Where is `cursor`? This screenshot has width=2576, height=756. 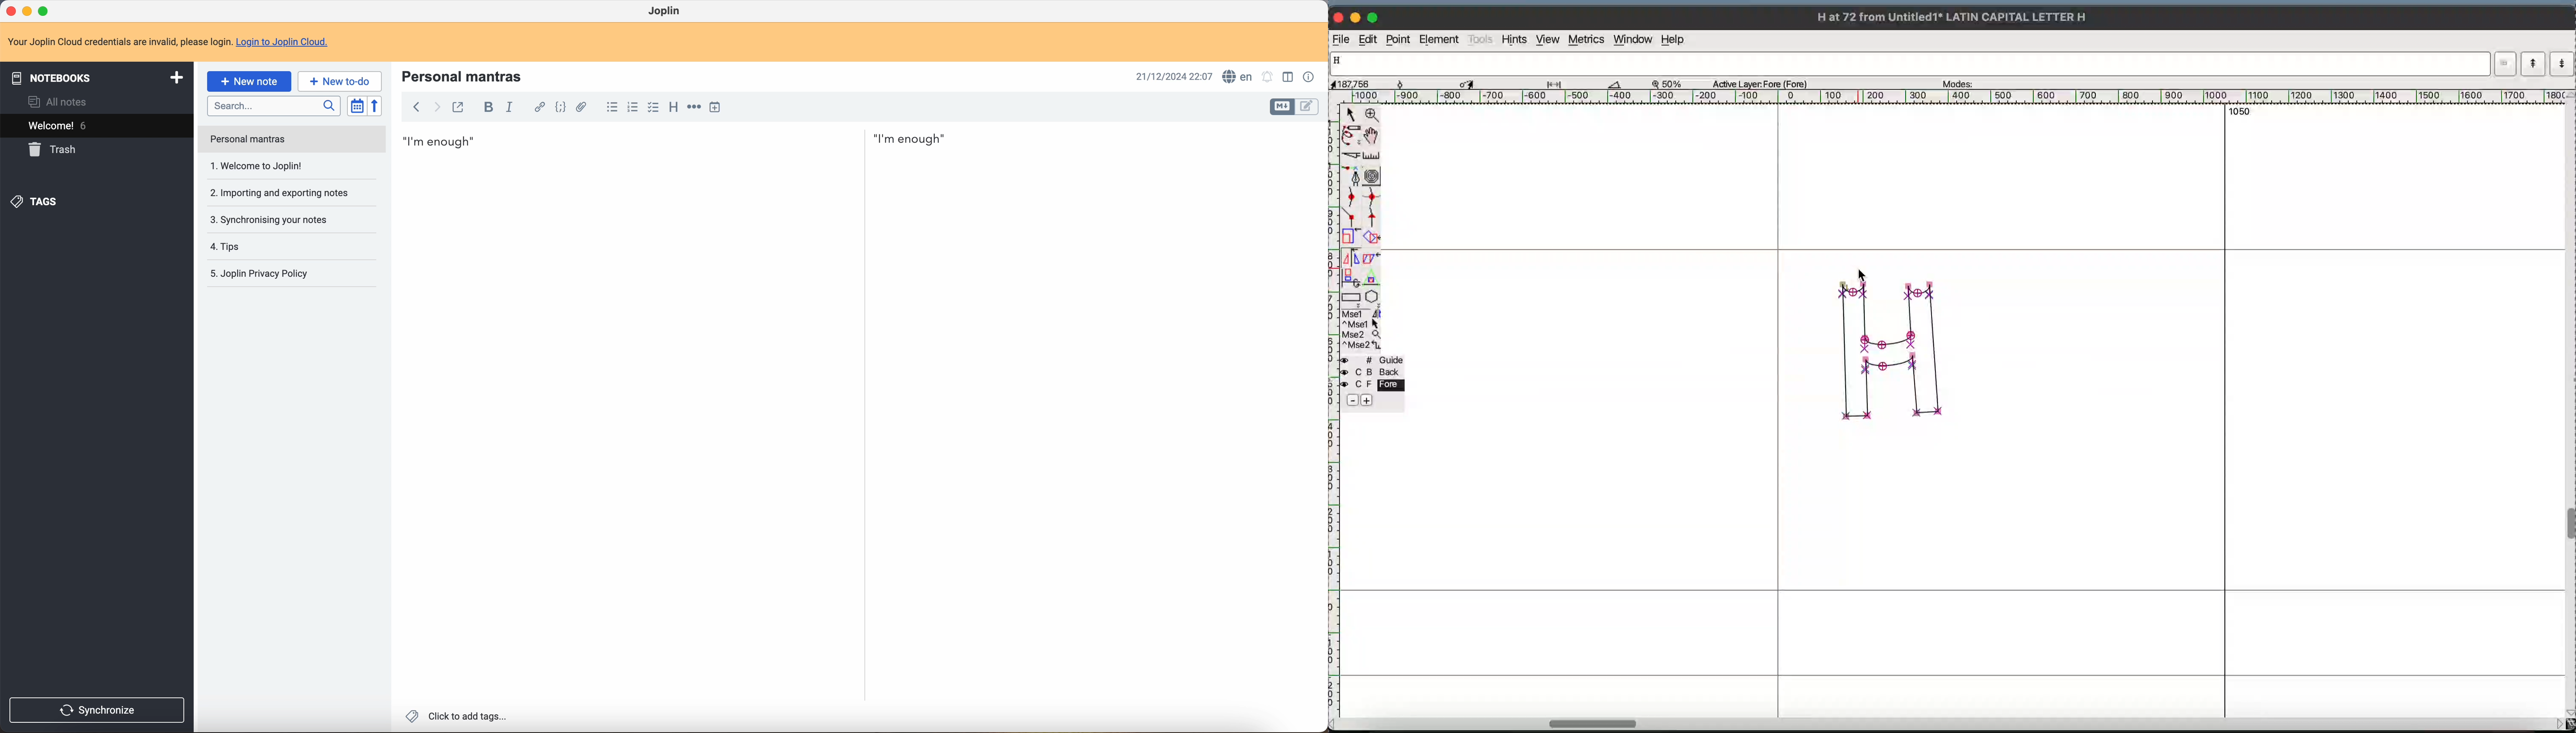 cursor is located at coordinates (1861, 273).